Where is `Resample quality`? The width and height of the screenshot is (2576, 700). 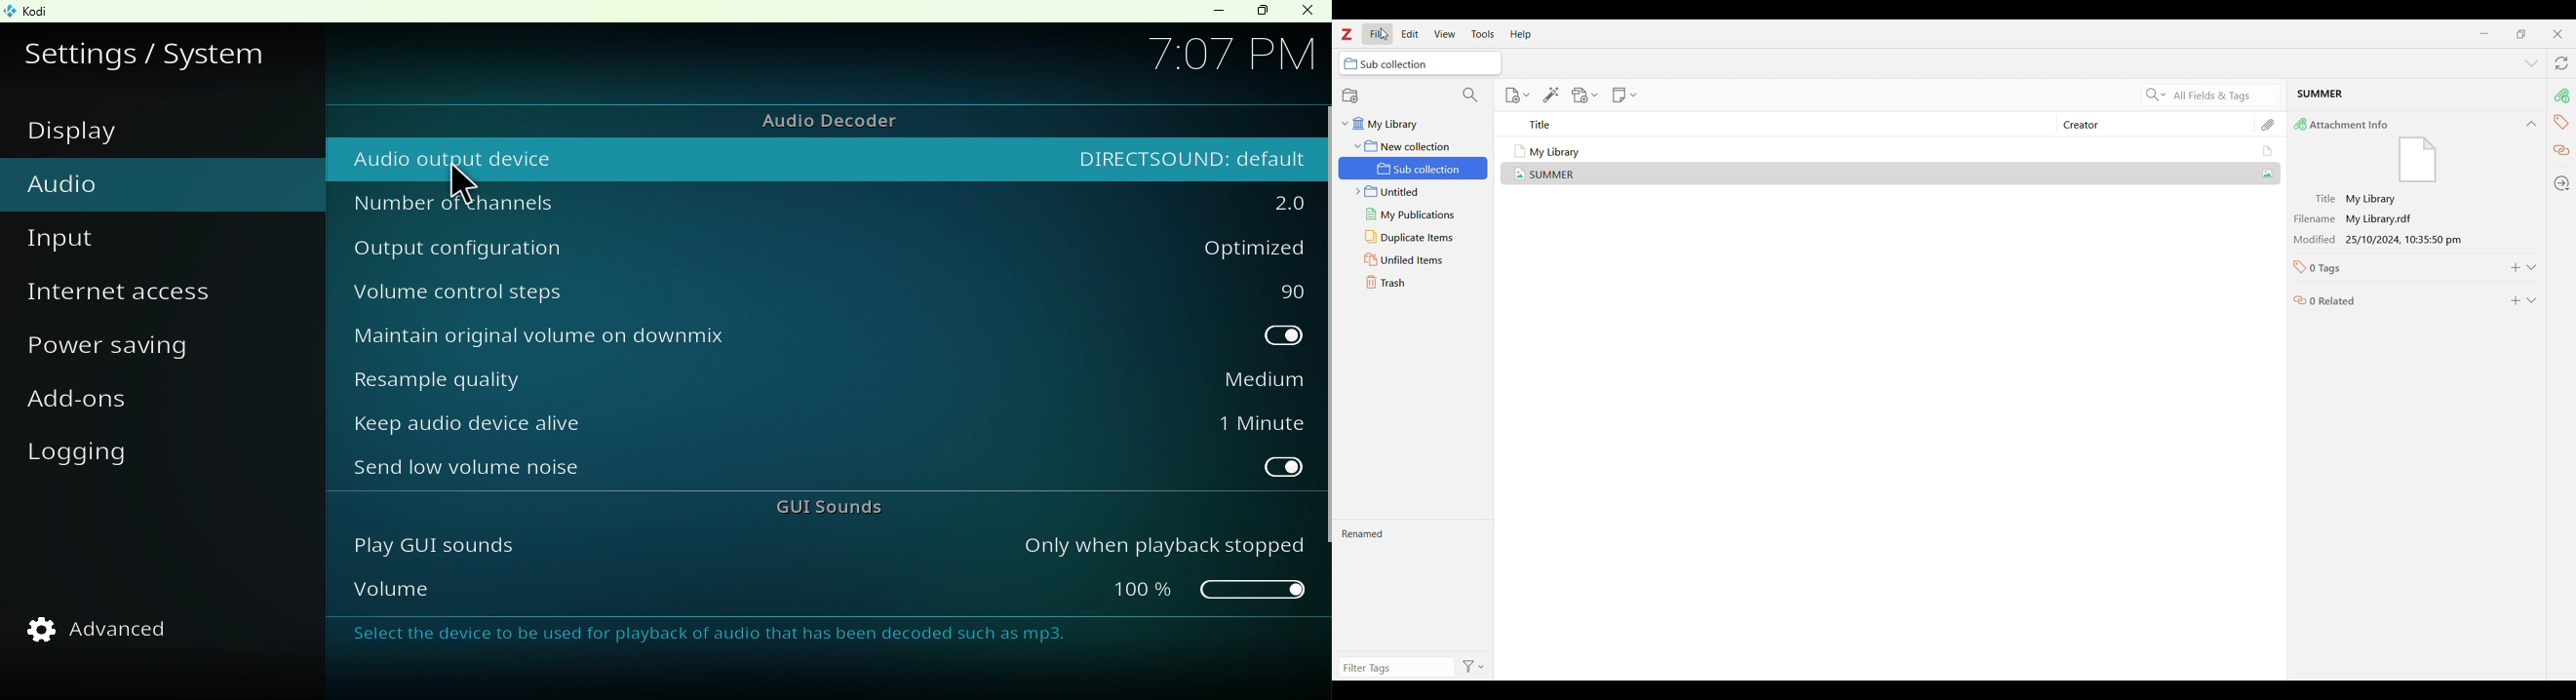
Resample quality is located at coordinates (702, 381).